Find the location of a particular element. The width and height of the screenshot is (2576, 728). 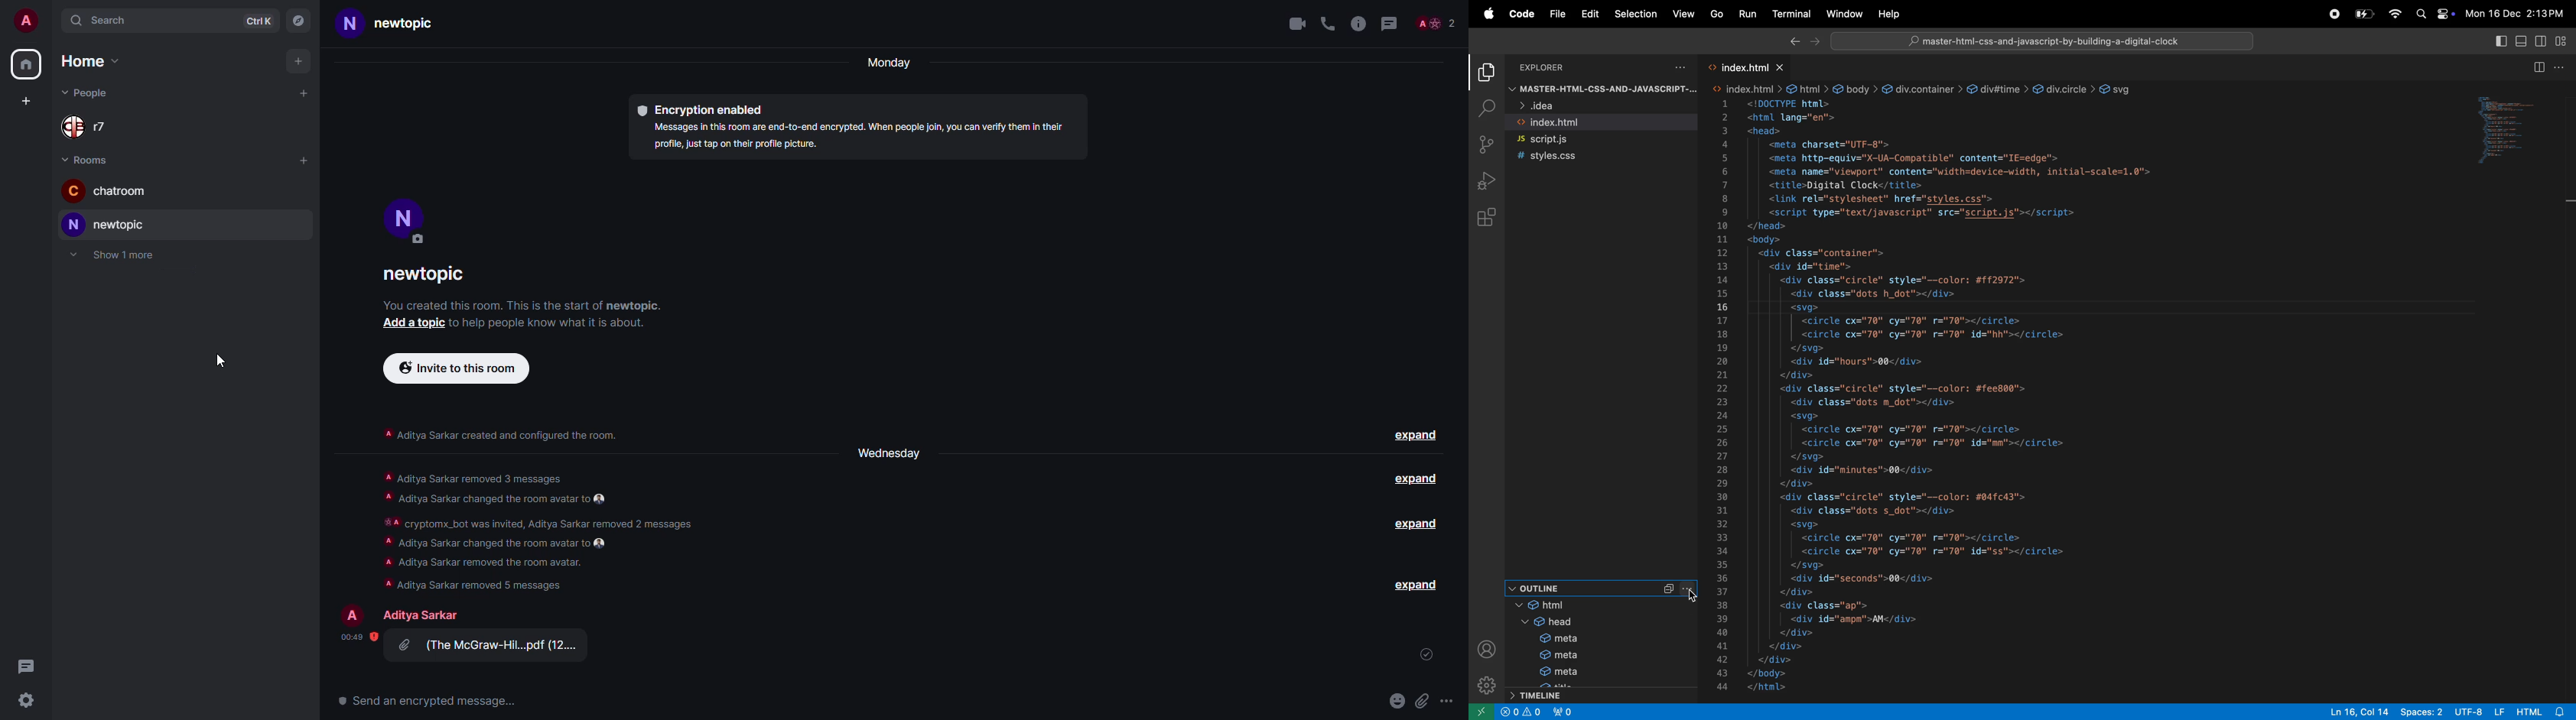

search is located at coordinates (2421, 14).